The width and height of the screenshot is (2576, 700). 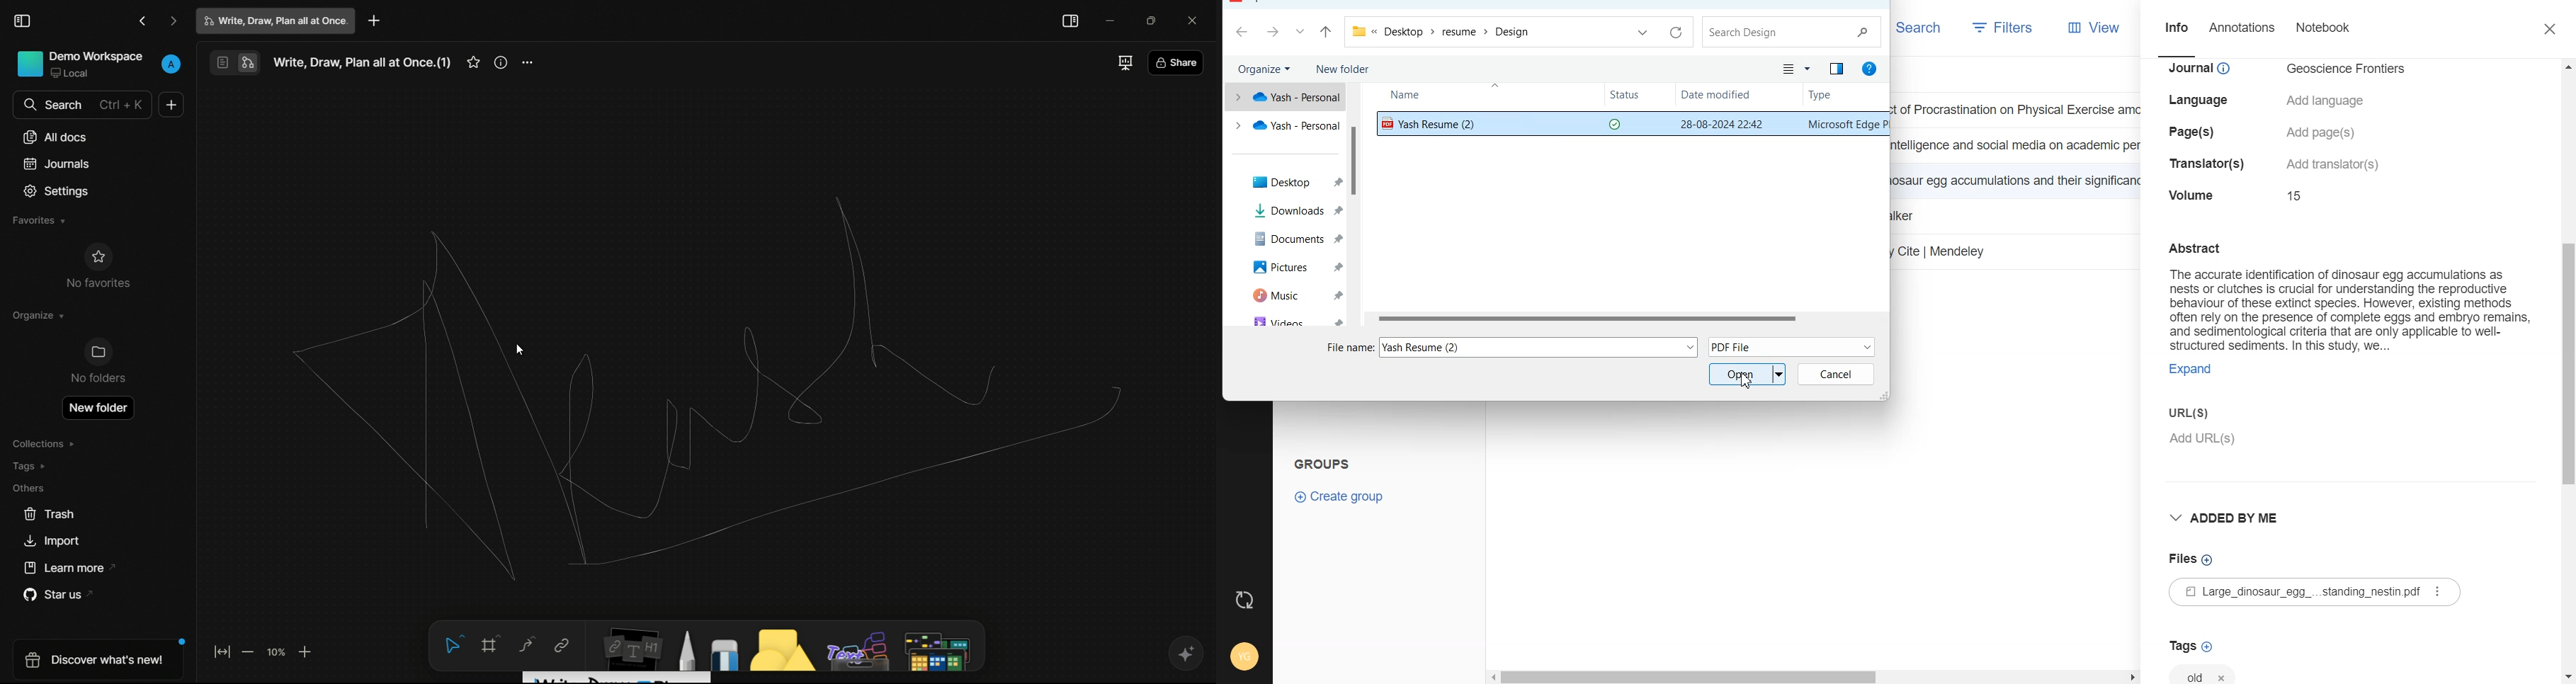 What do you see at coordinates (2003, 28) in the screenshot?
I see `Filters` at bounding box center [2003, 28].